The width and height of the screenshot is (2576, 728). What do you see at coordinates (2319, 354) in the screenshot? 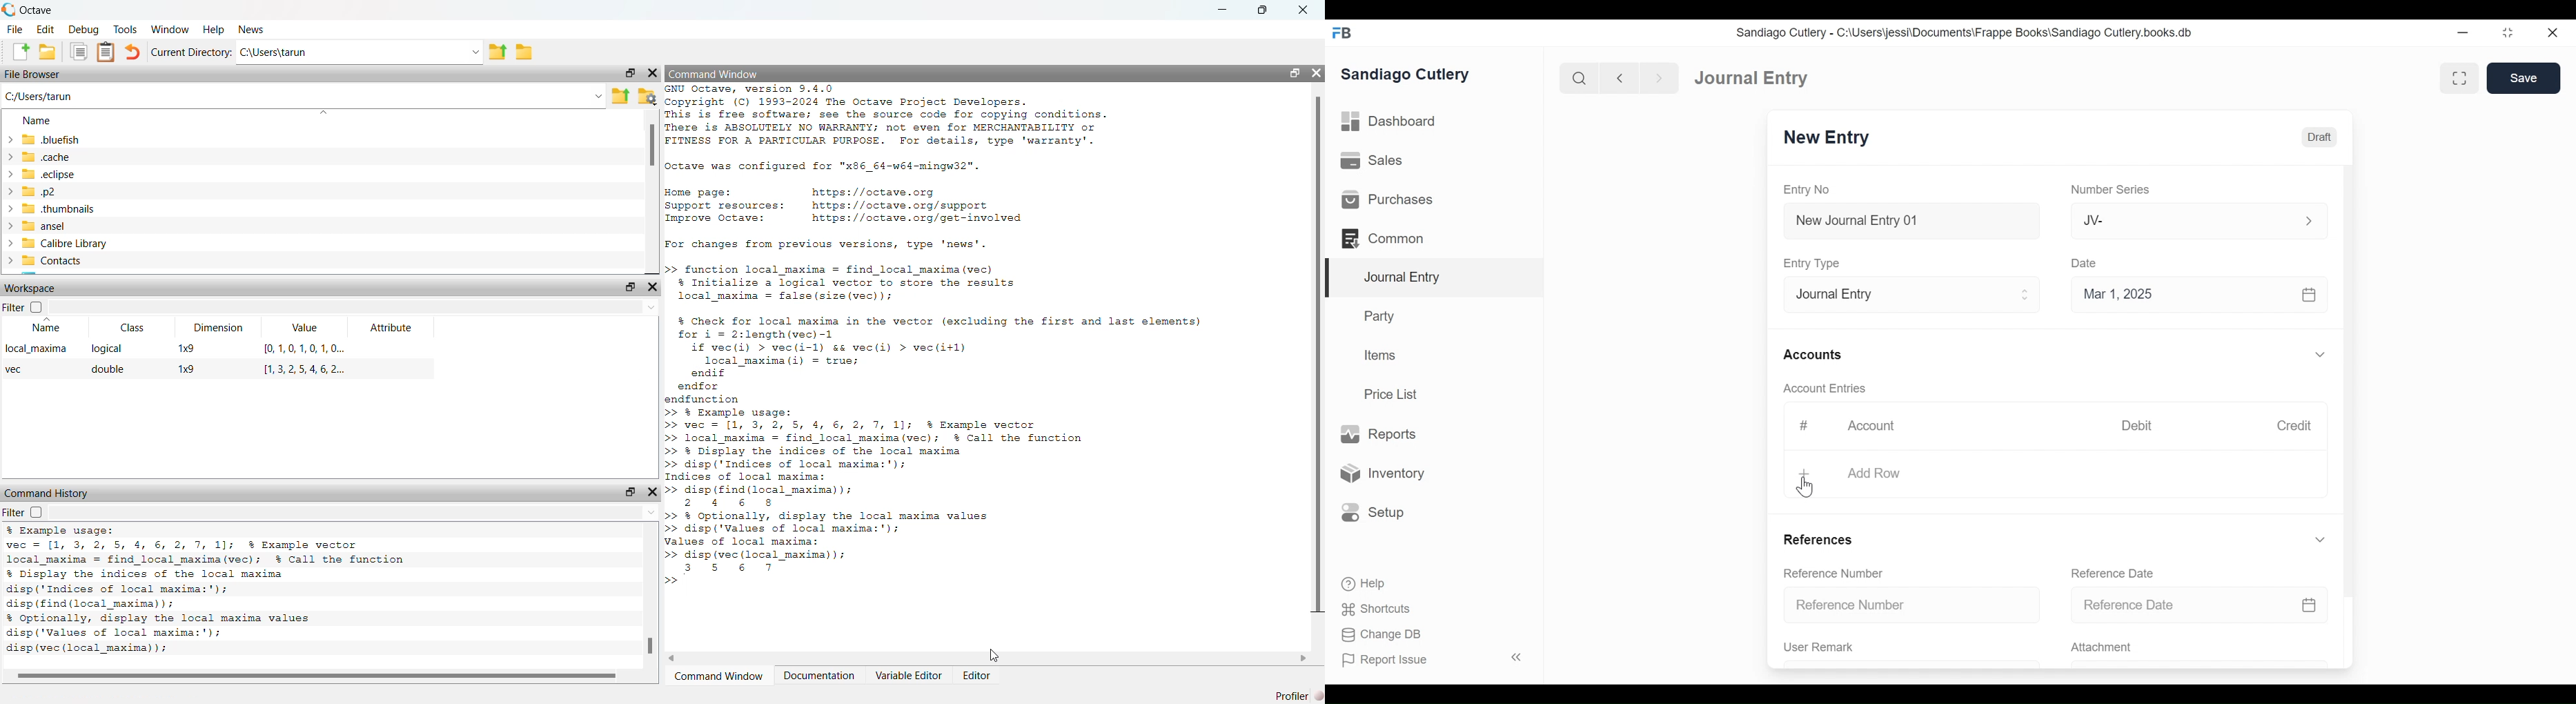
I see `expand/collapse` at bounding box center [2319, 354].